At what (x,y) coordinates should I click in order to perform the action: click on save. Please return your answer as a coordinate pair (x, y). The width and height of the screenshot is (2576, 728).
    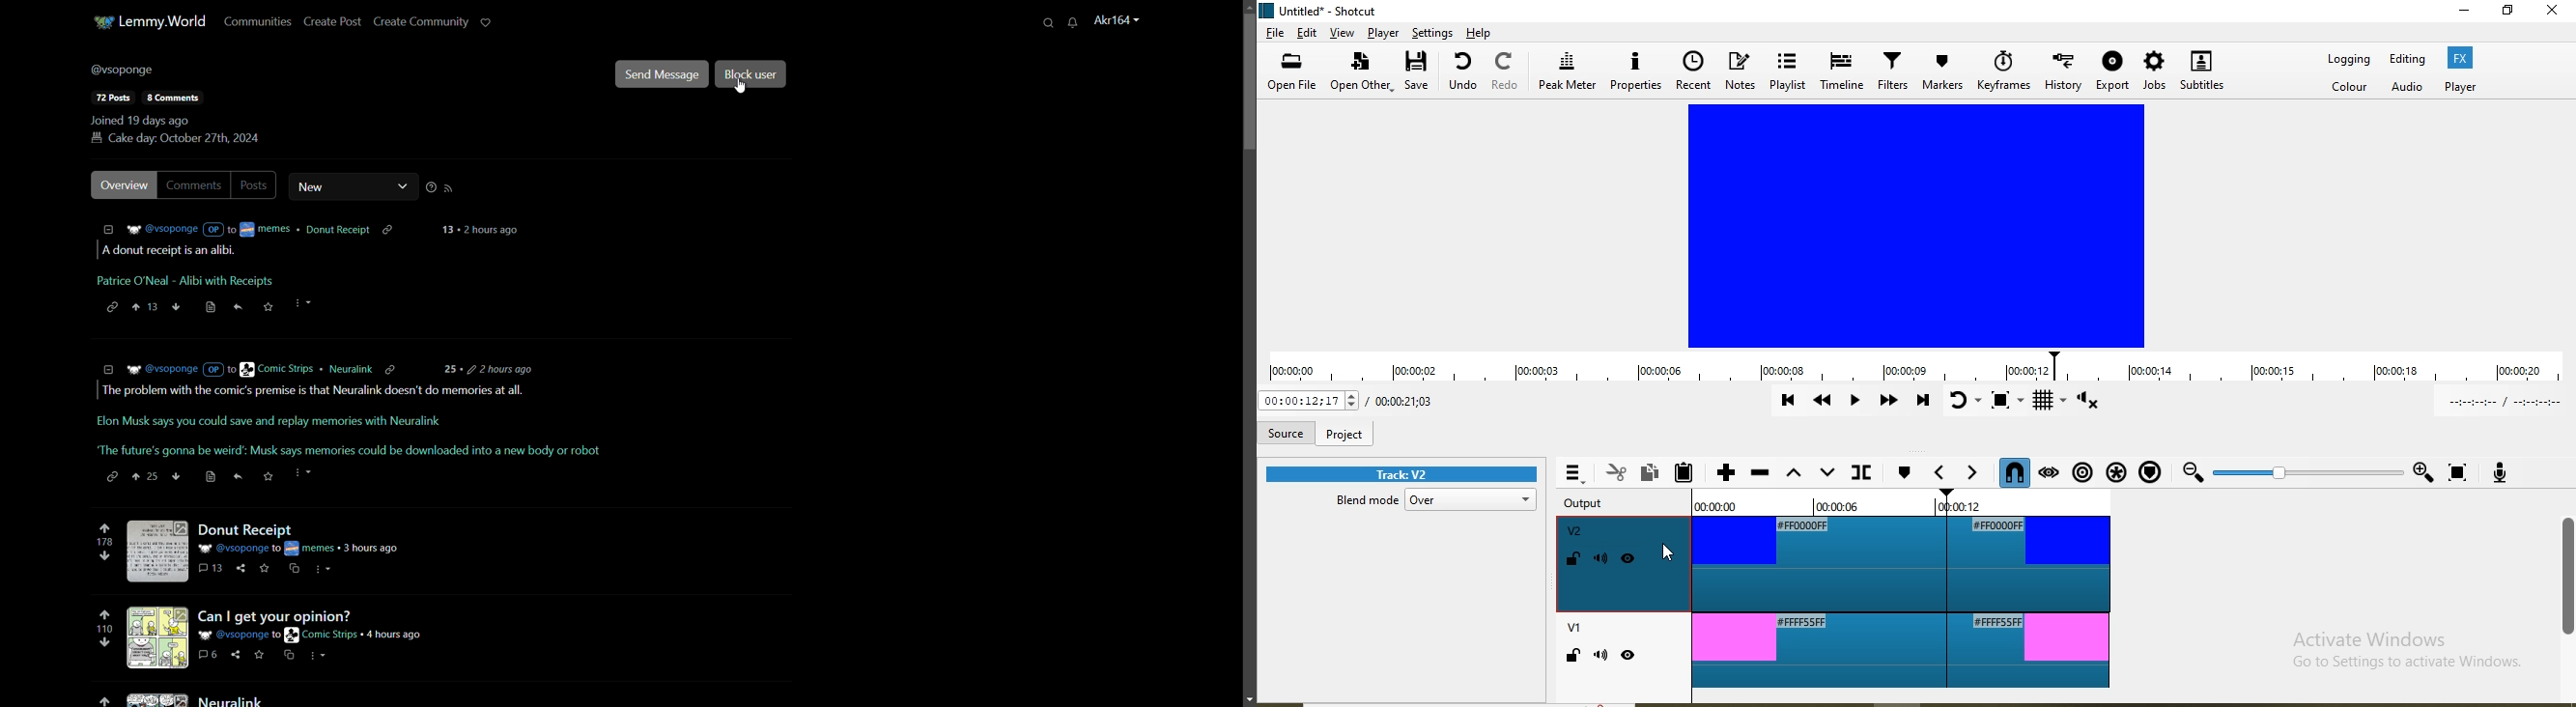
    Looking at the image, I should click on (1421, 73).